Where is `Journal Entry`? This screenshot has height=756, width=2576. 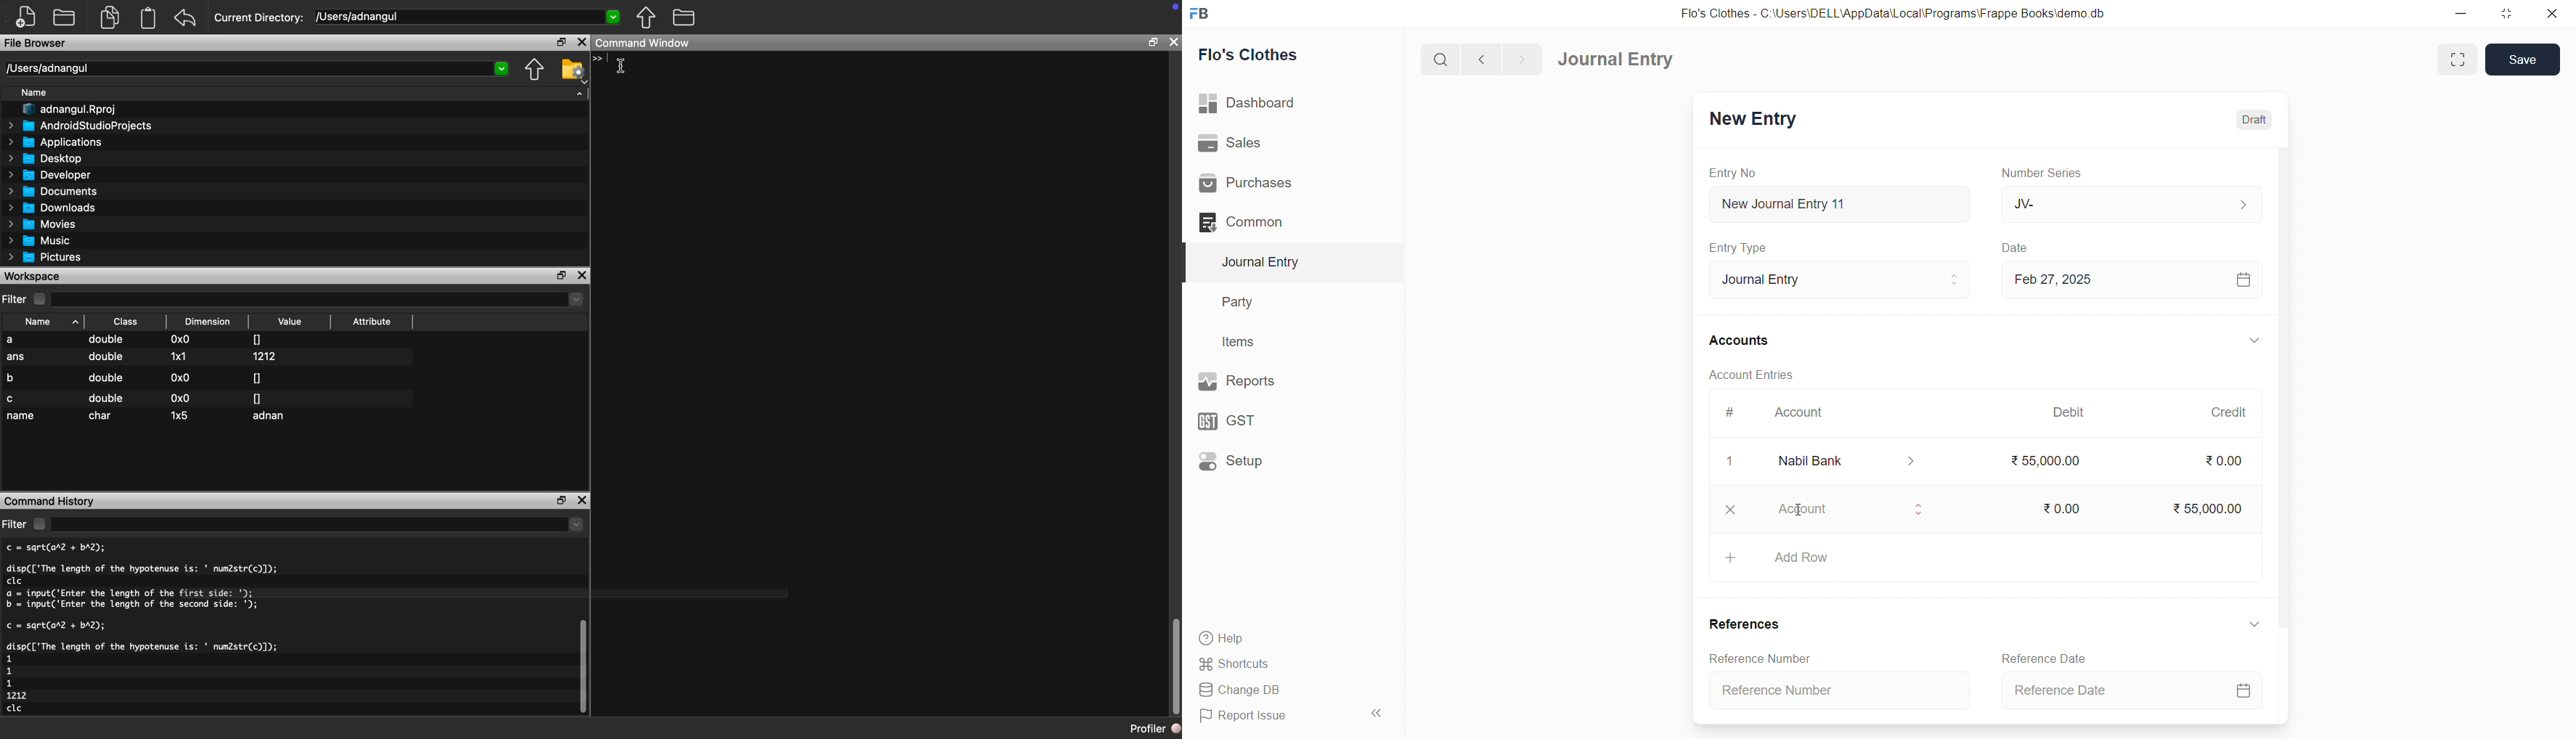 Journal Entry is located at coordinates (1841, 279).